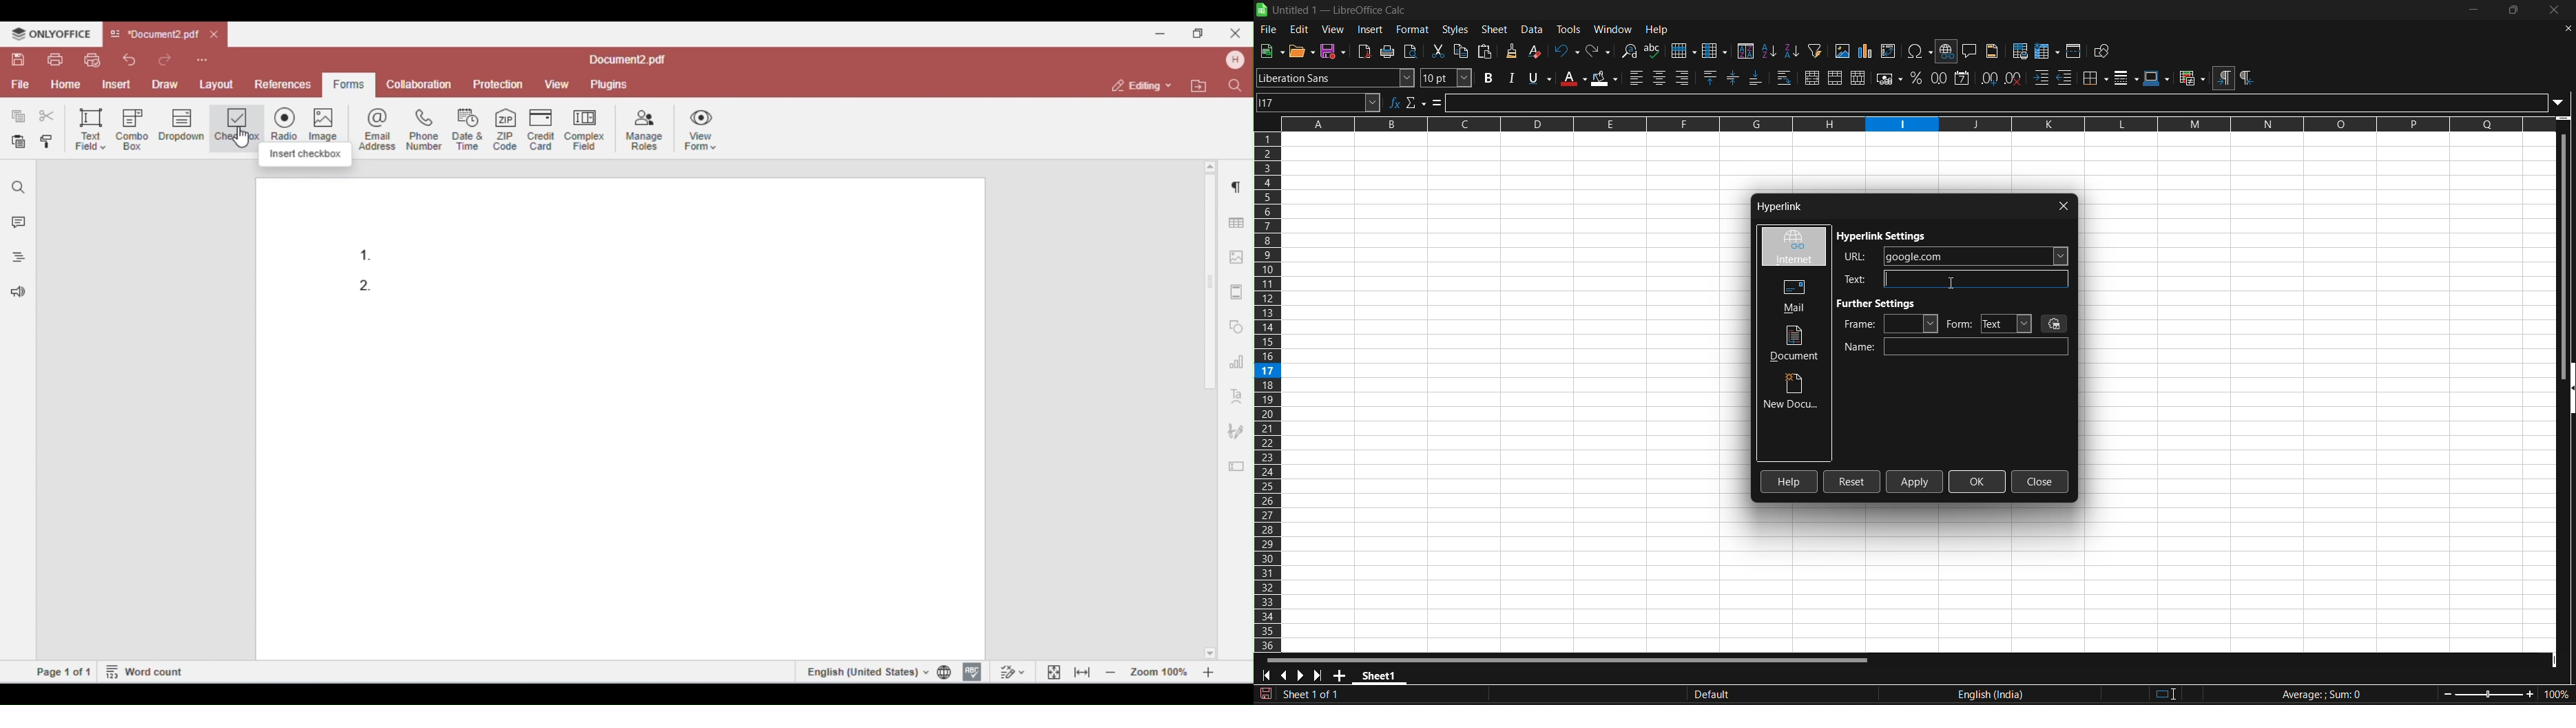 Image resolution: width=2576 pixels, height=728 pixels. What do you see at coordinates (1300, 30) in the screenshot?
I see `edit` at bounding box center [1300, 30].